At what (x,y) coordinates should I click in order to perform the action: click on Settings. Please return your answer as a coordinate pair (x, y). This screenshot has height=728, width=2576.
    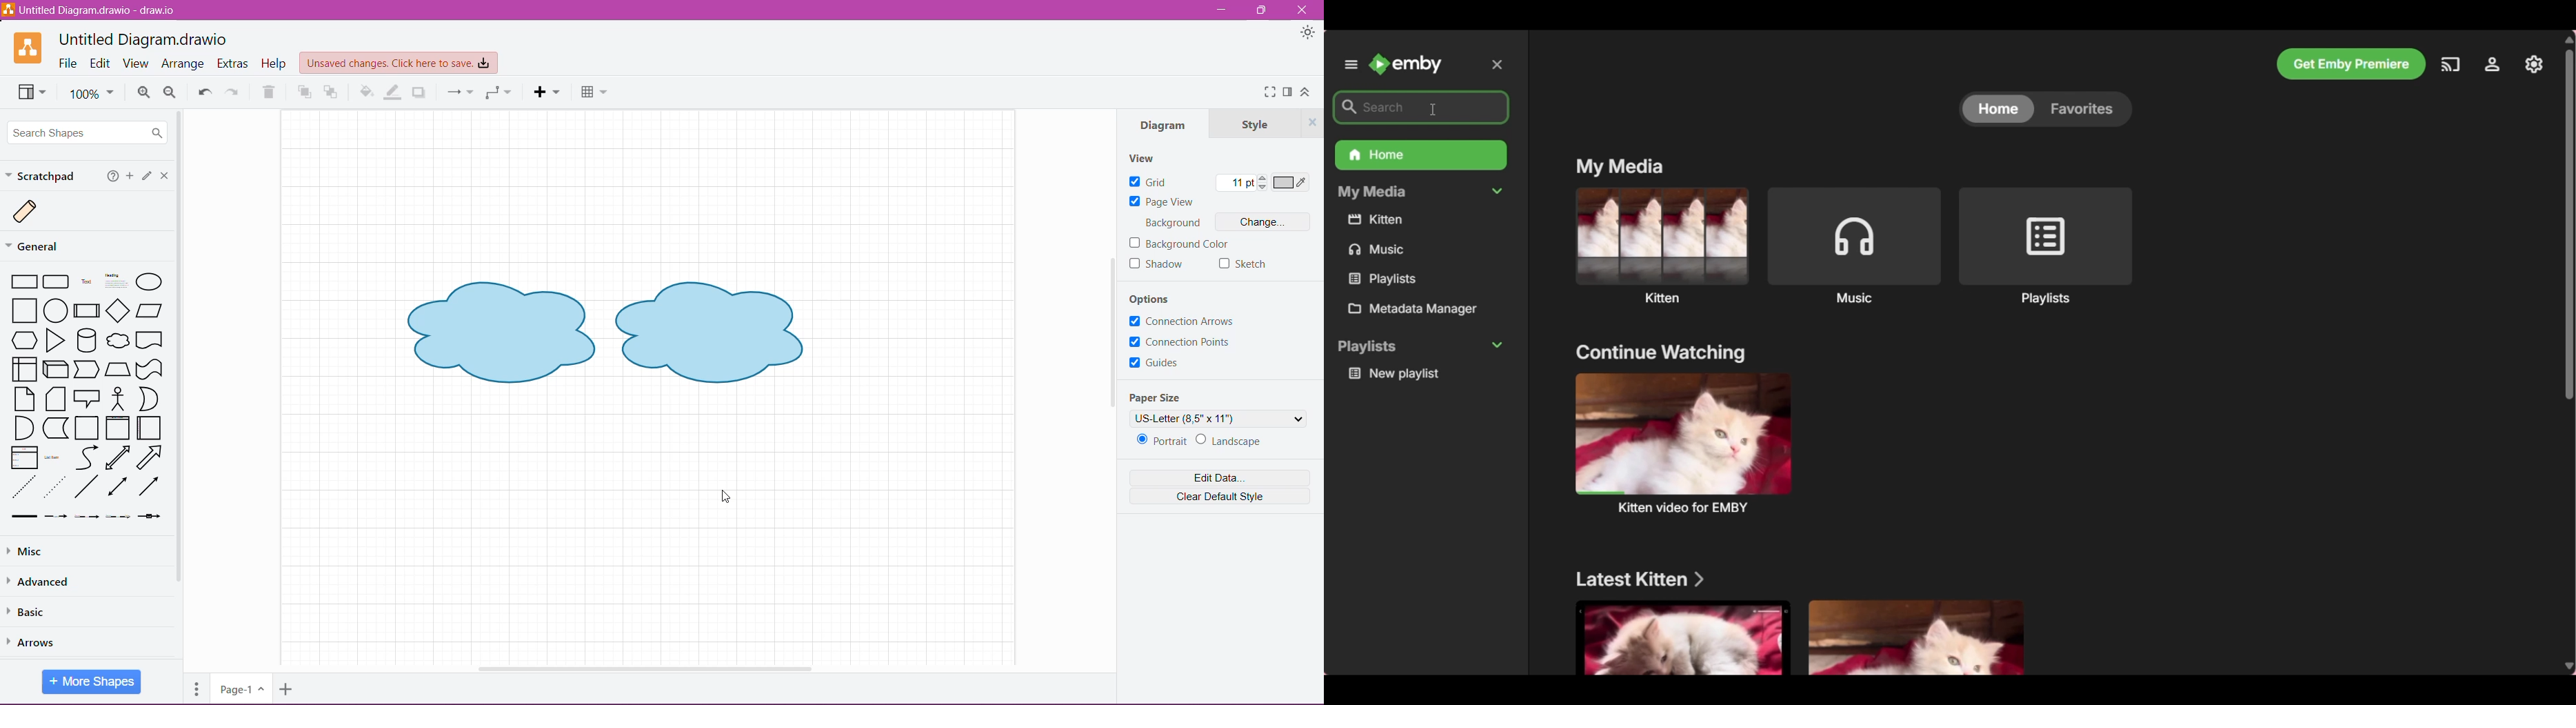
    Looking at the image, I should click on (2536, 64).